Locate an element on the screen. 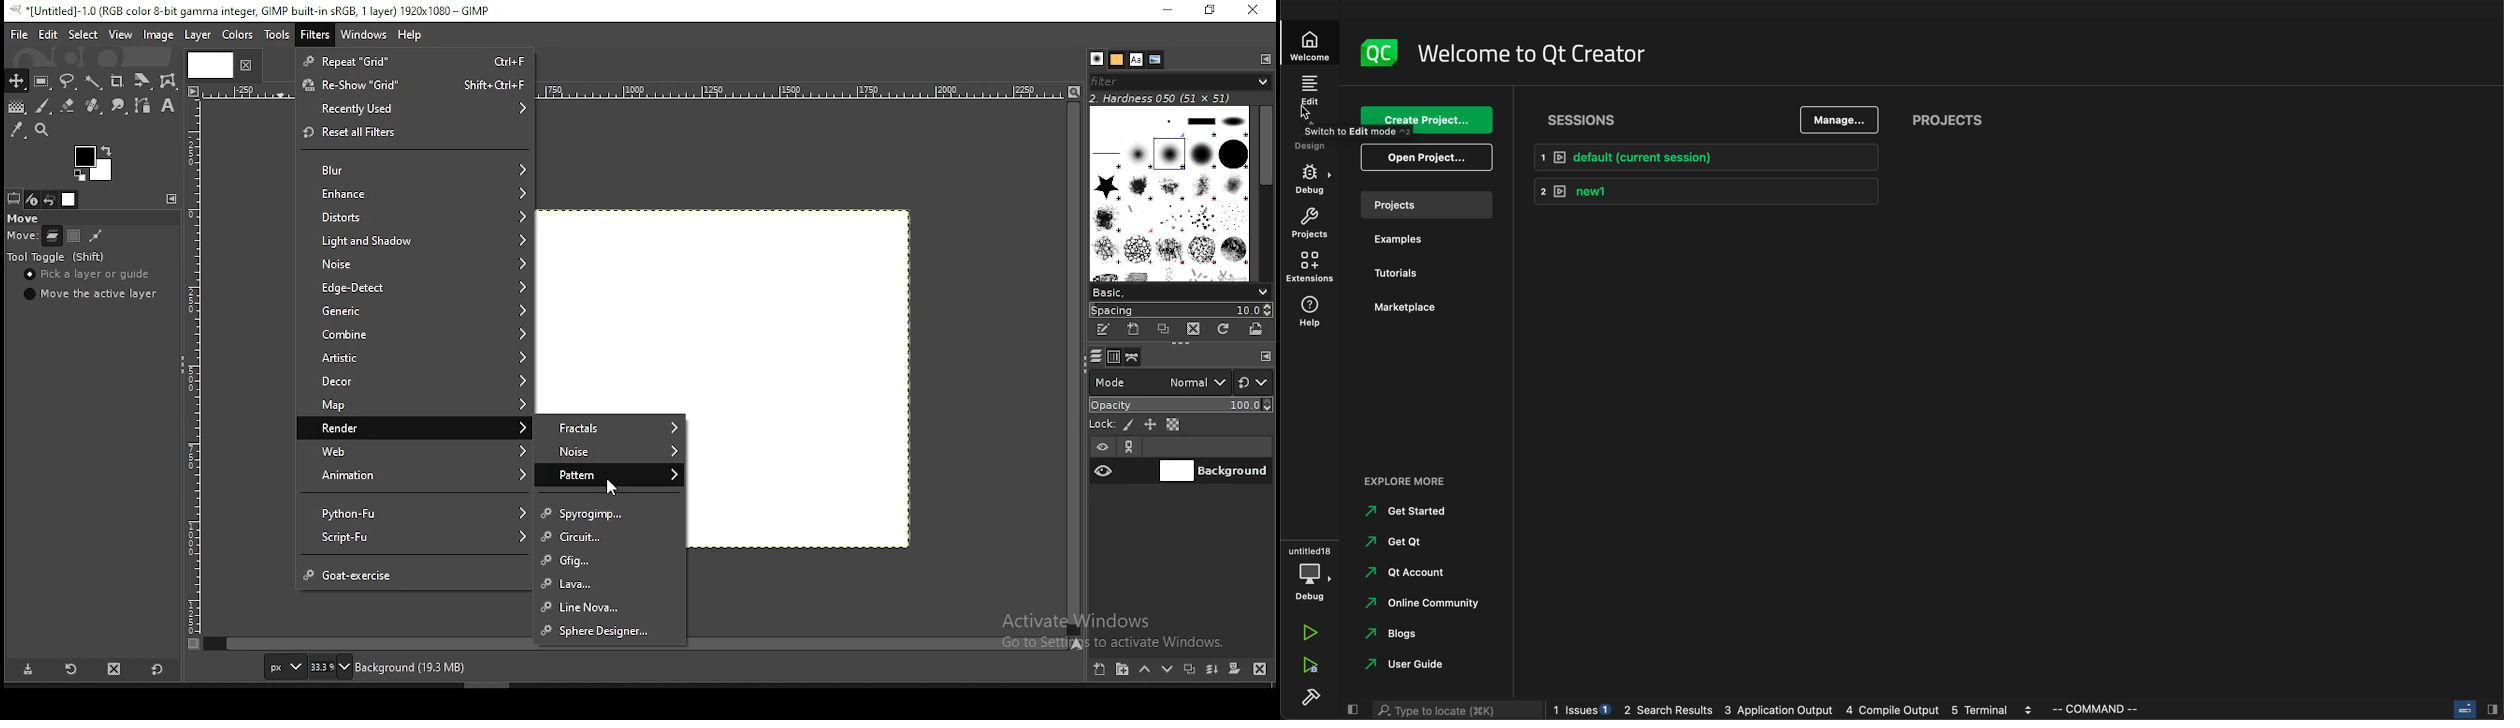  tab is located at coordinates (208, 64).